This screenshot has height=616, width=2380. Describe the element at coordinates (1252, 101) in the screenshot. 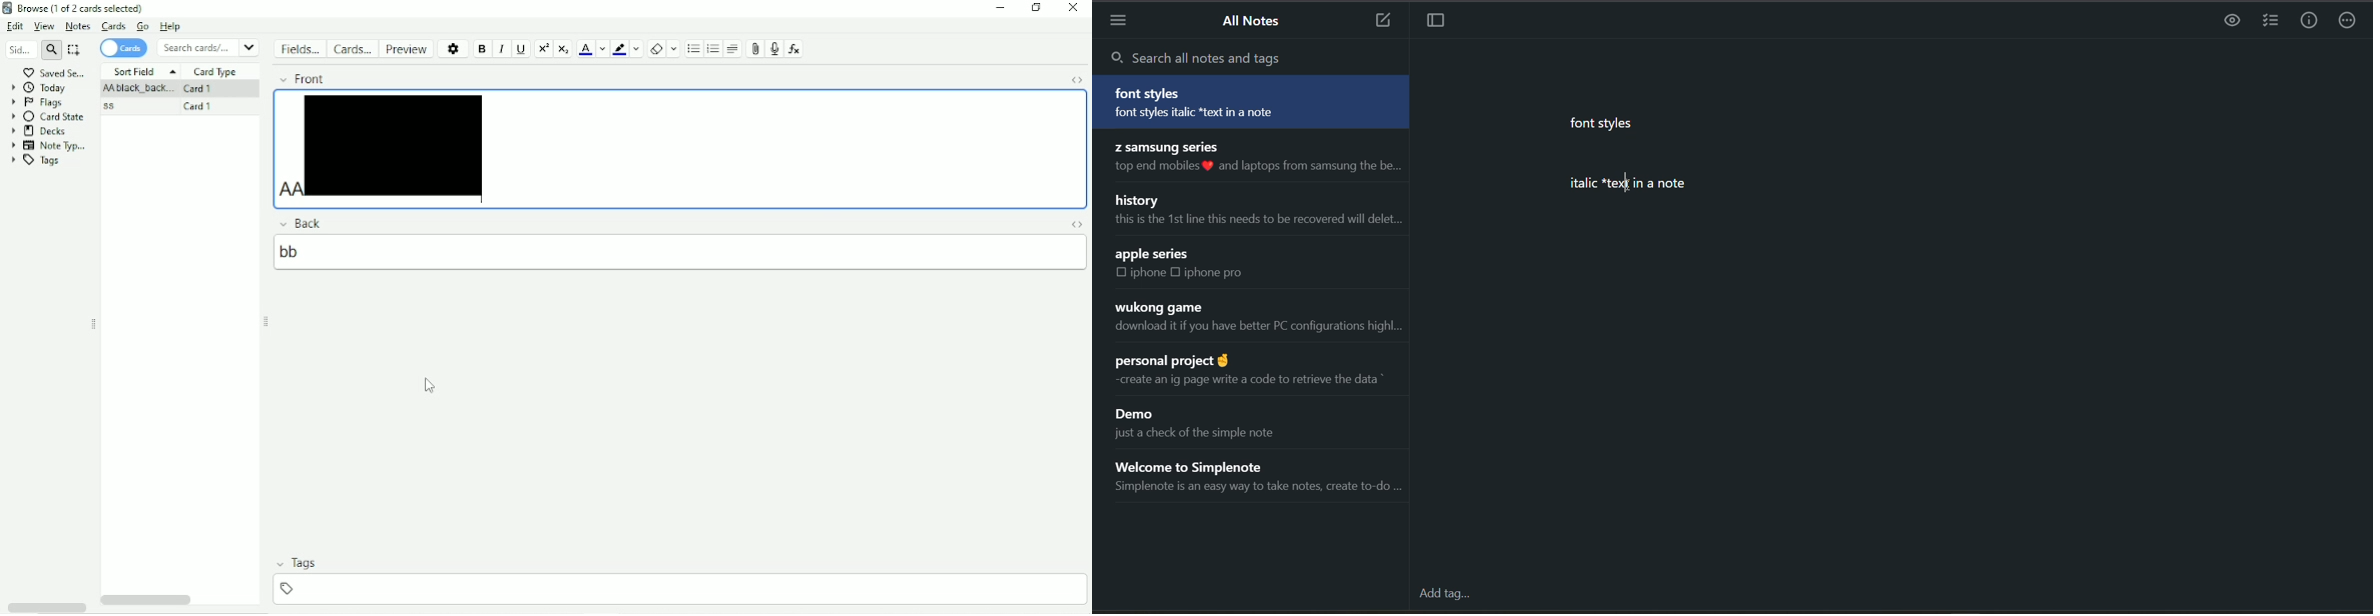

I see `note title and preview` at that location.